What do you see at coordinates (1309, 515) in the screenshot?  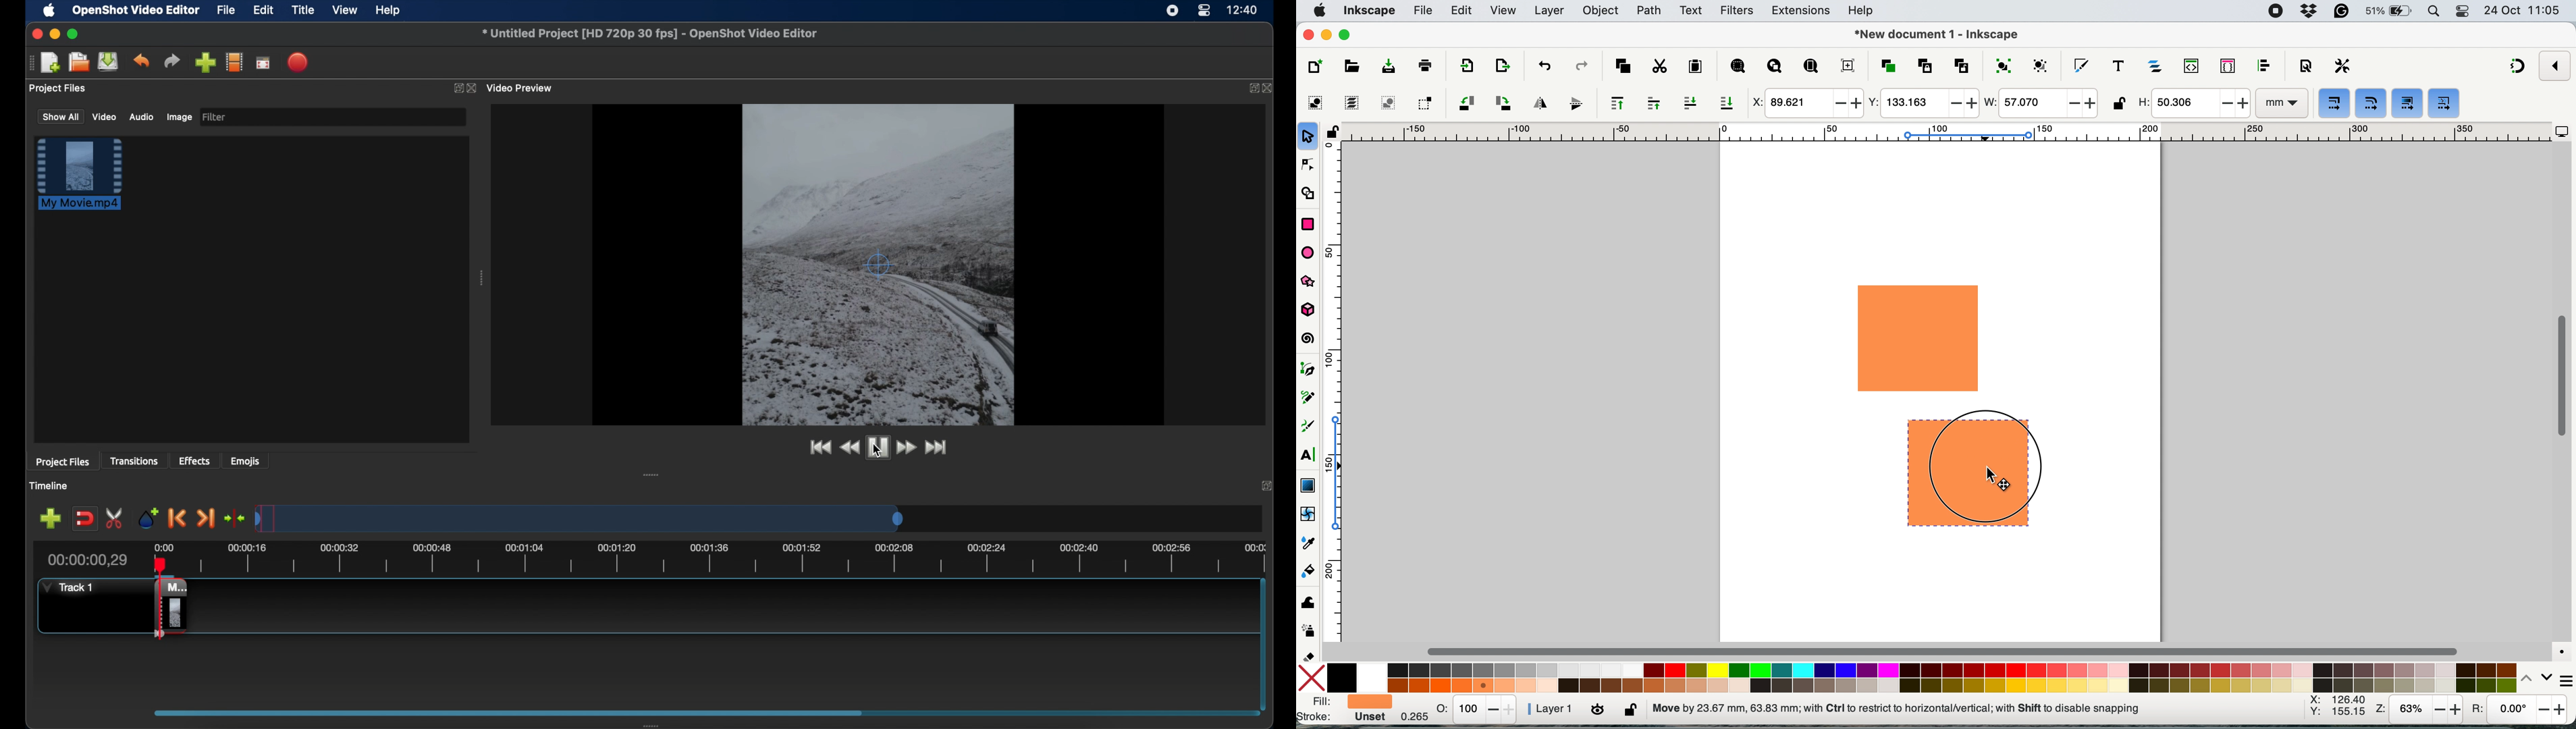 I see `mesh tool` at bounding box center [1309, 515].